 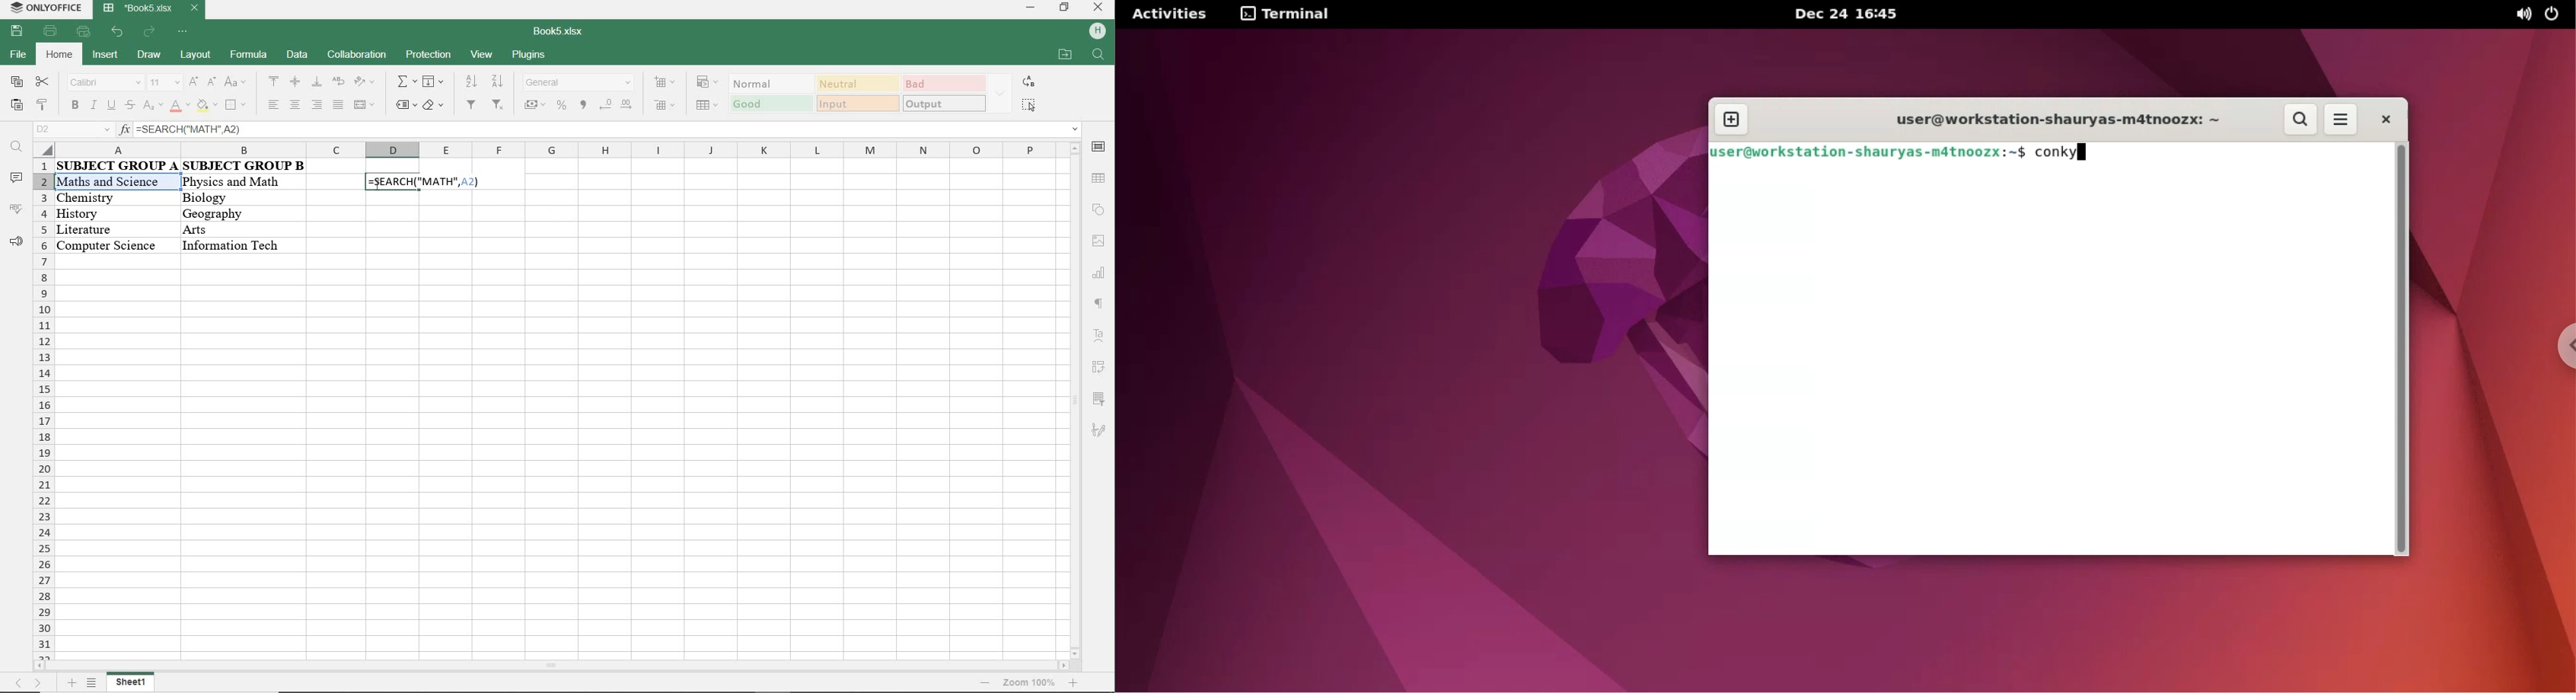 What do you see at coordinates (1095, 333) in the screenshot?
I see `sign` at bounding box center [1095, 333].